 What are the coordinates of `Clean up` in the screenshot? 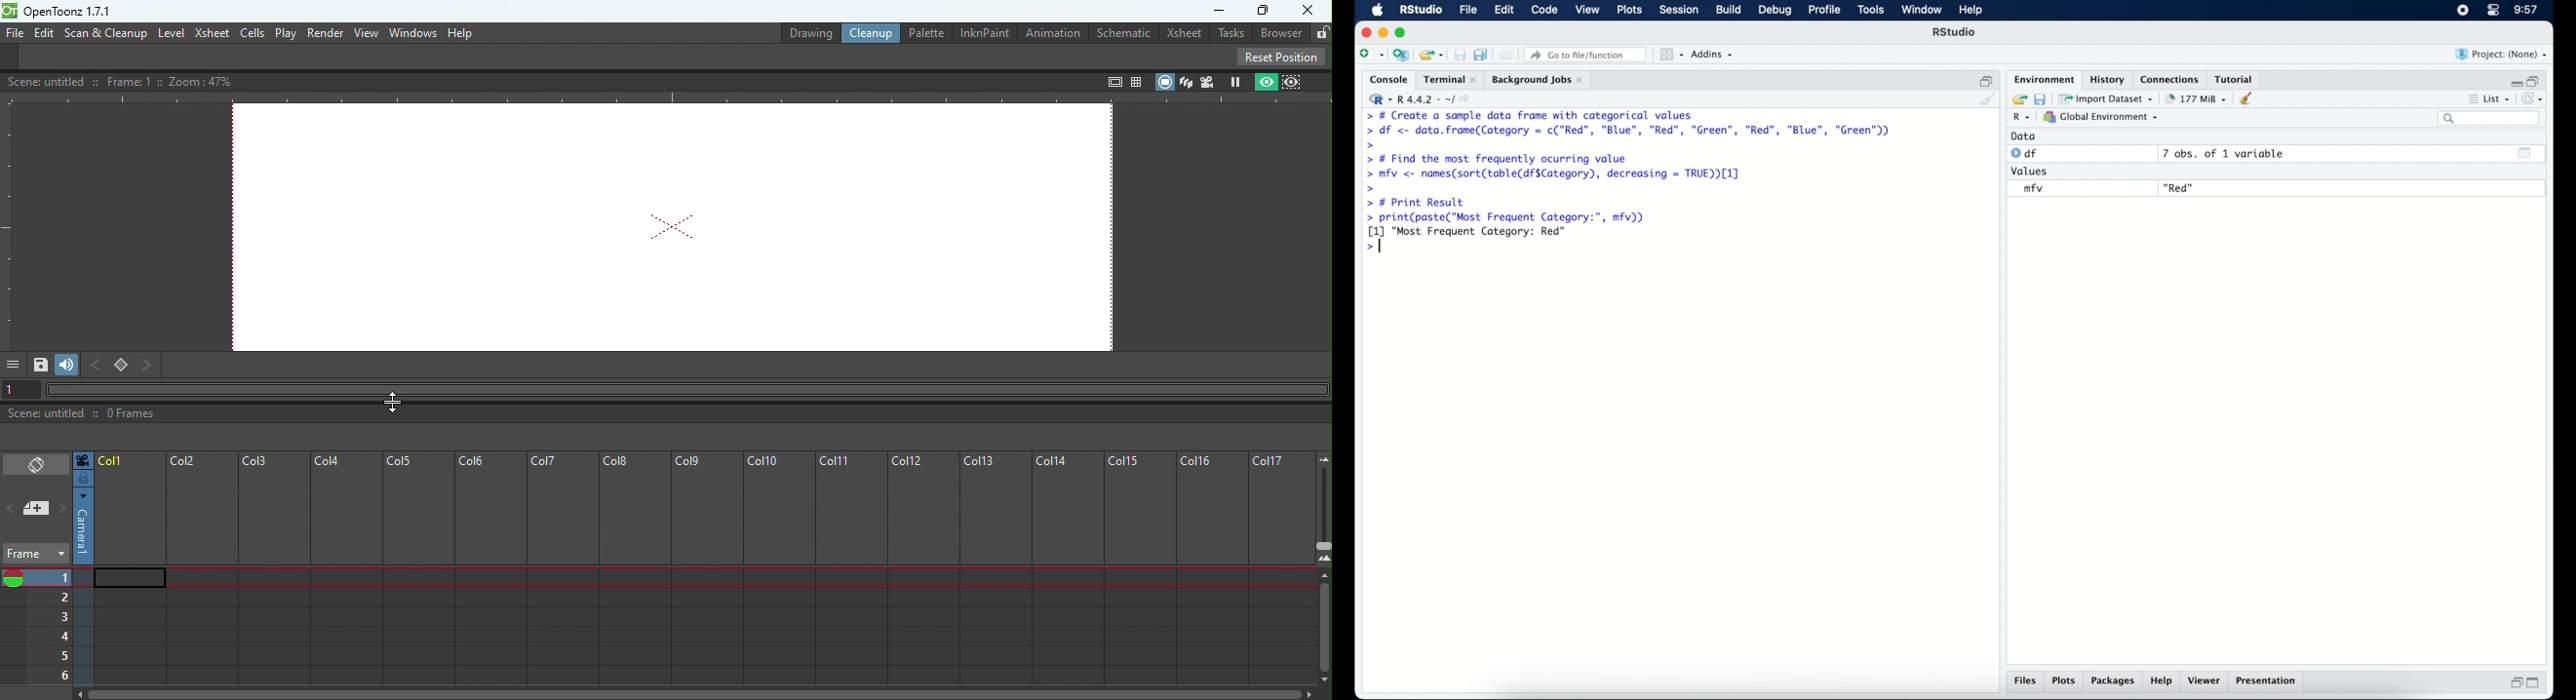 It's located at (868, 33).